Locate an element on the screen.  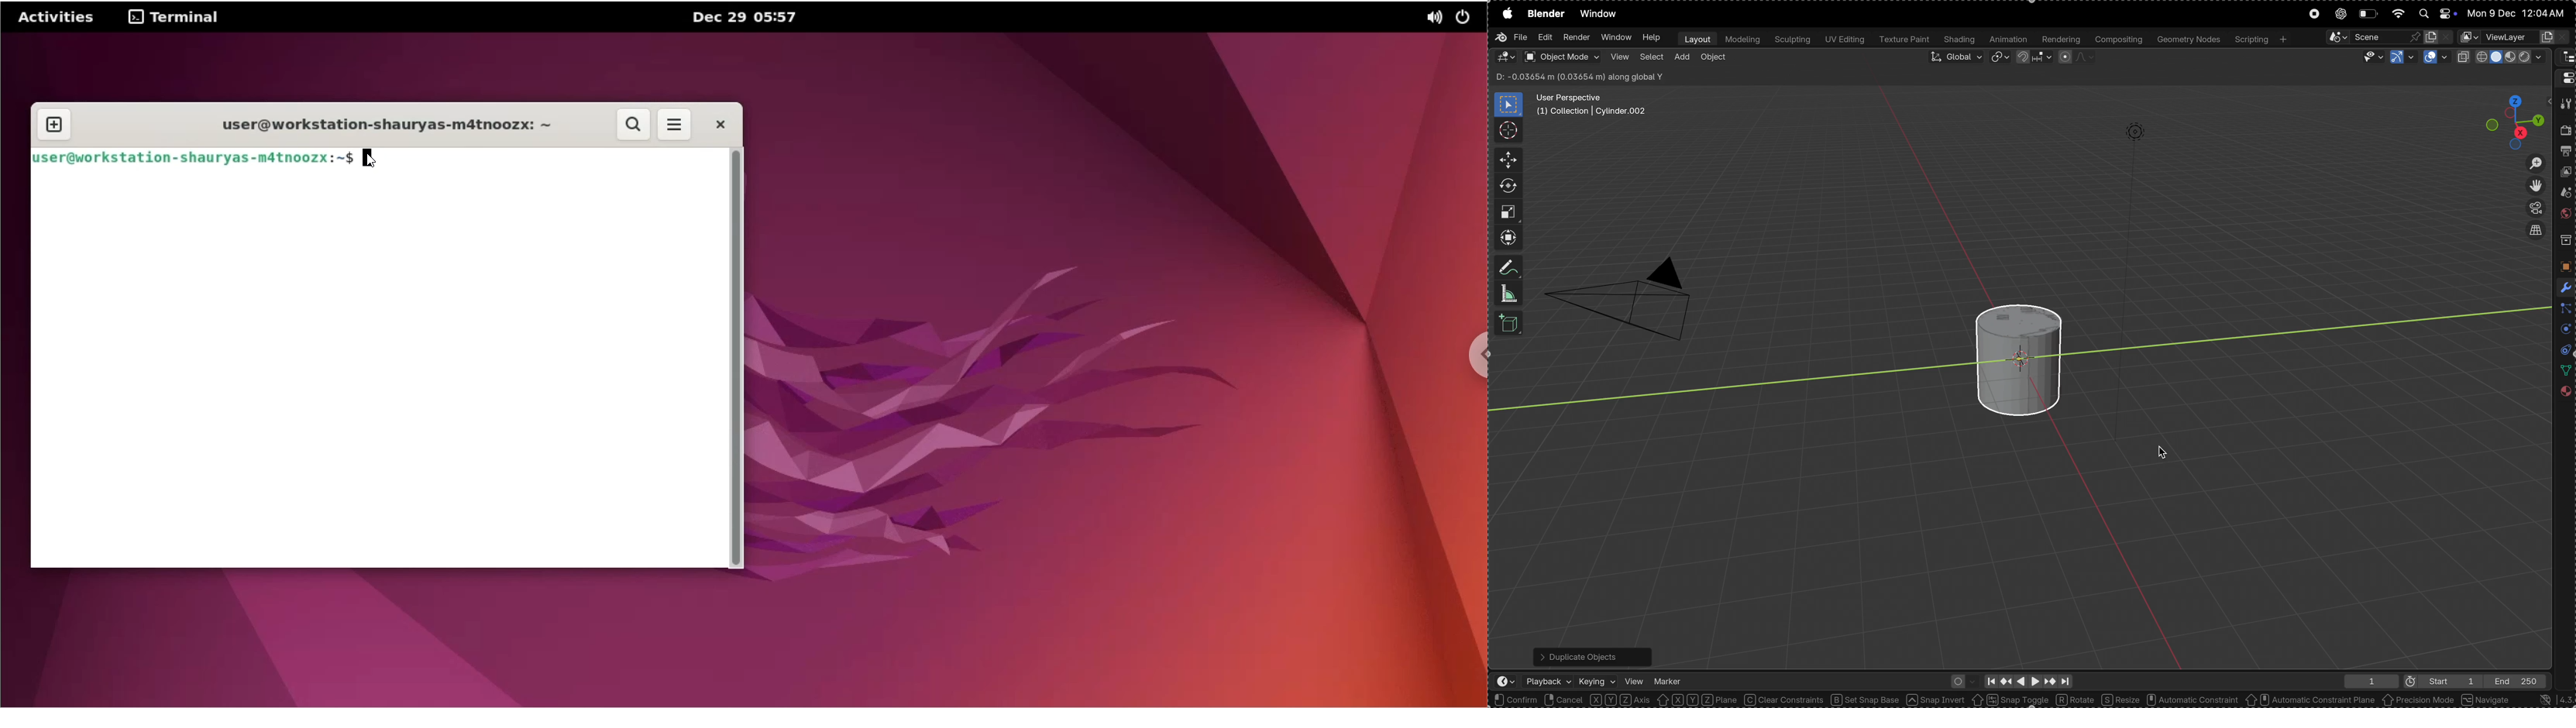
shading is located at coordinates (1960, 40).